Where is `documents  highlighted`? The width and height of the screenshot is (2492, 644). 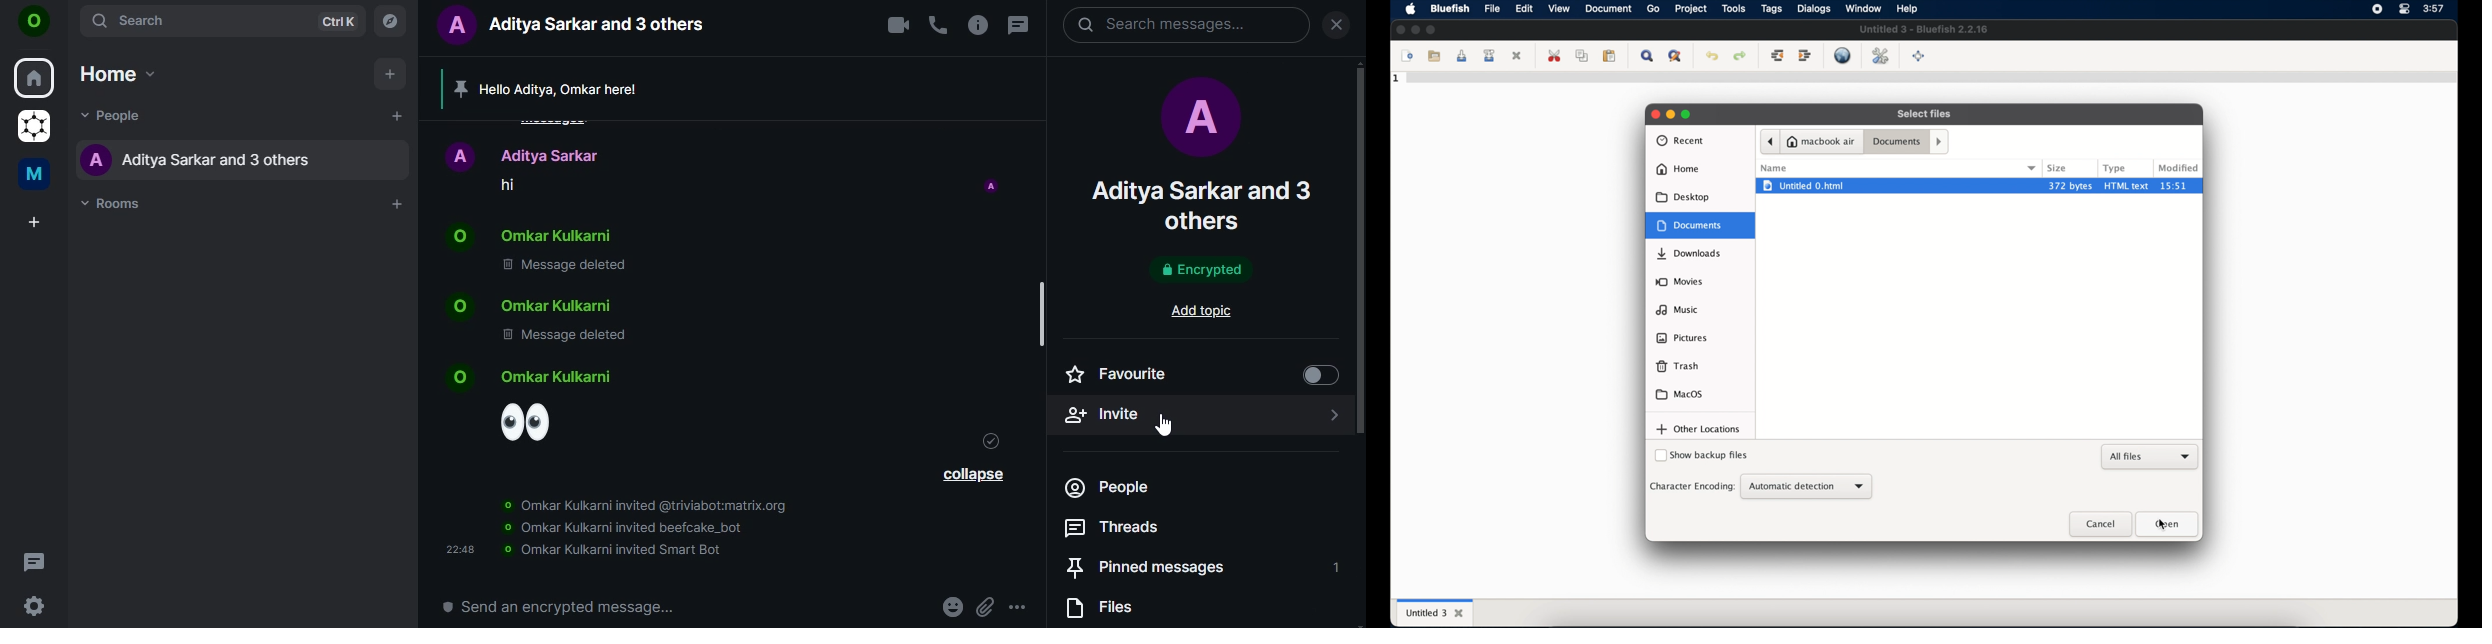 documents  highlighted is located at coordinates (1700, 225).